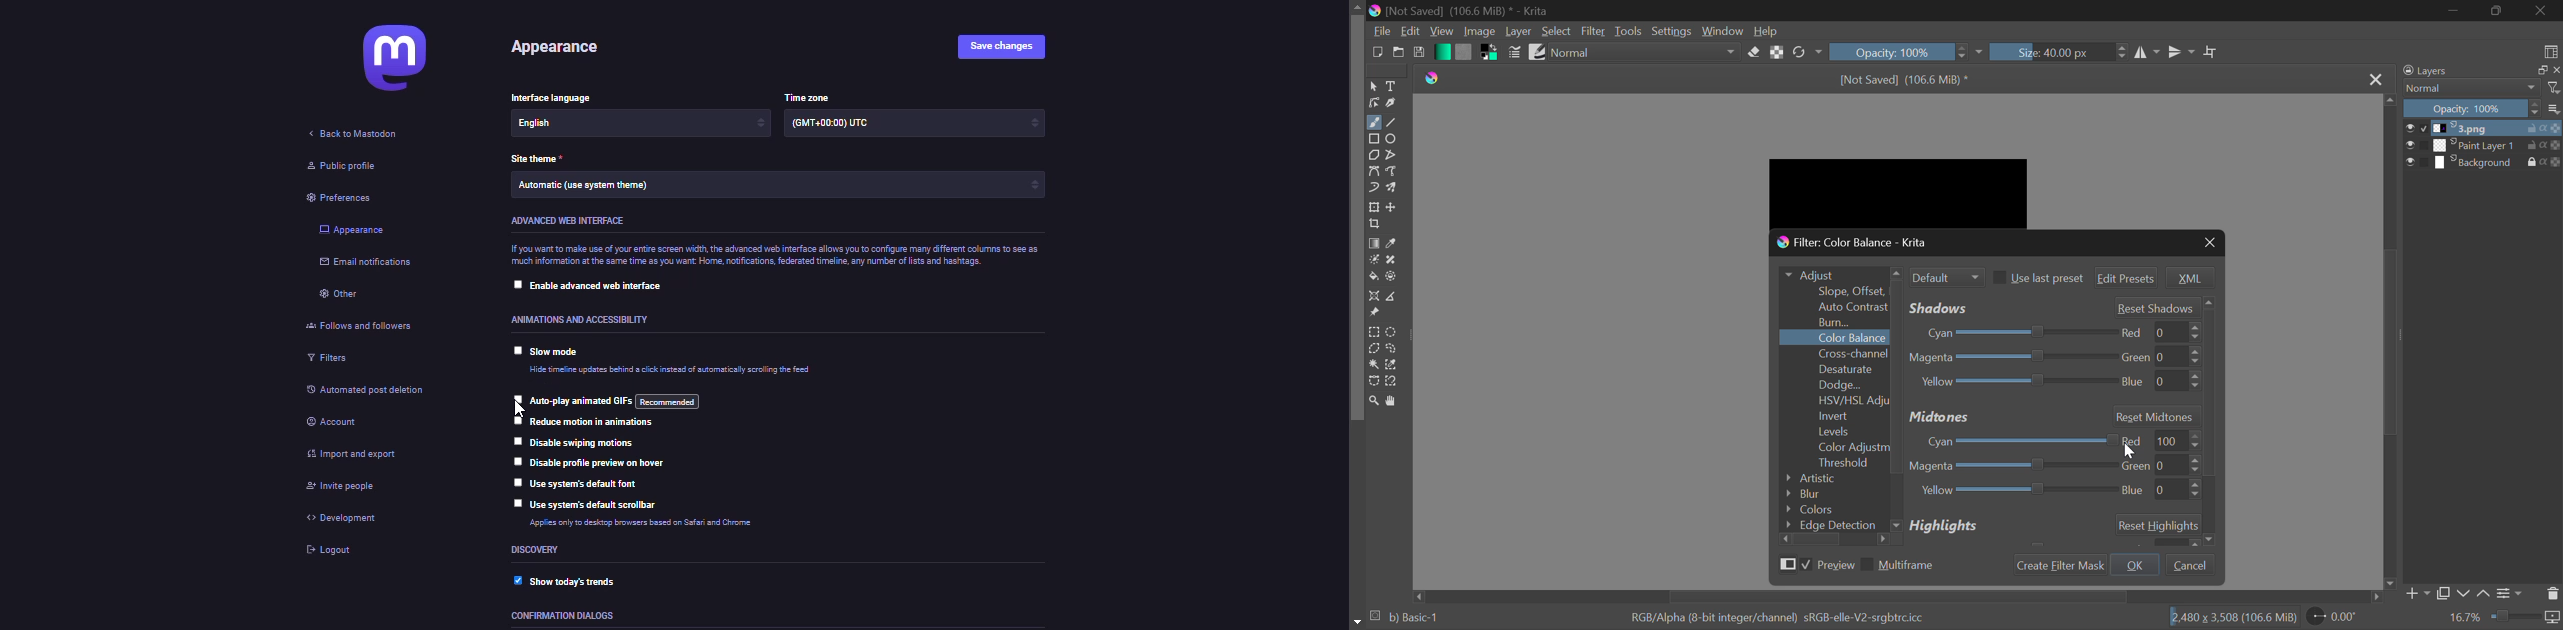  Describe the element at coordinates (341, 199) in the screenshot. I see `preferences` at that location.